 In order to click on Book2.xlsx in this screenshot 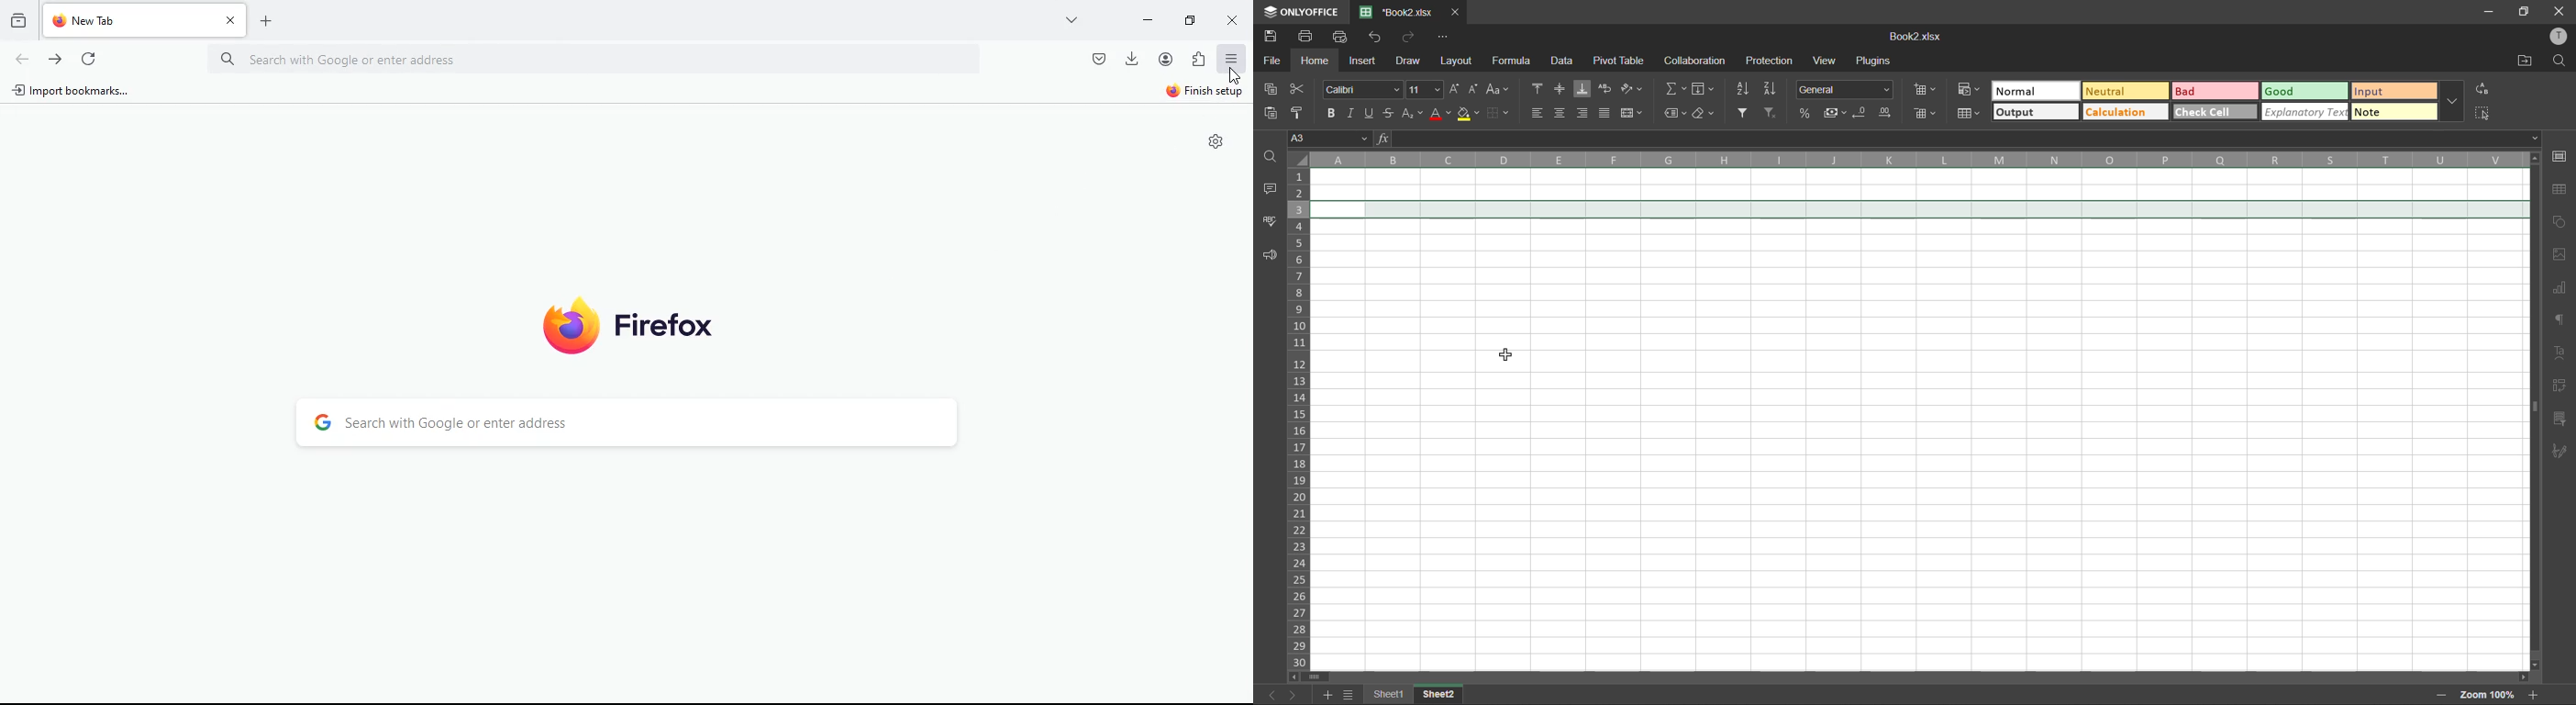, I will do `click(1922, 37)`.